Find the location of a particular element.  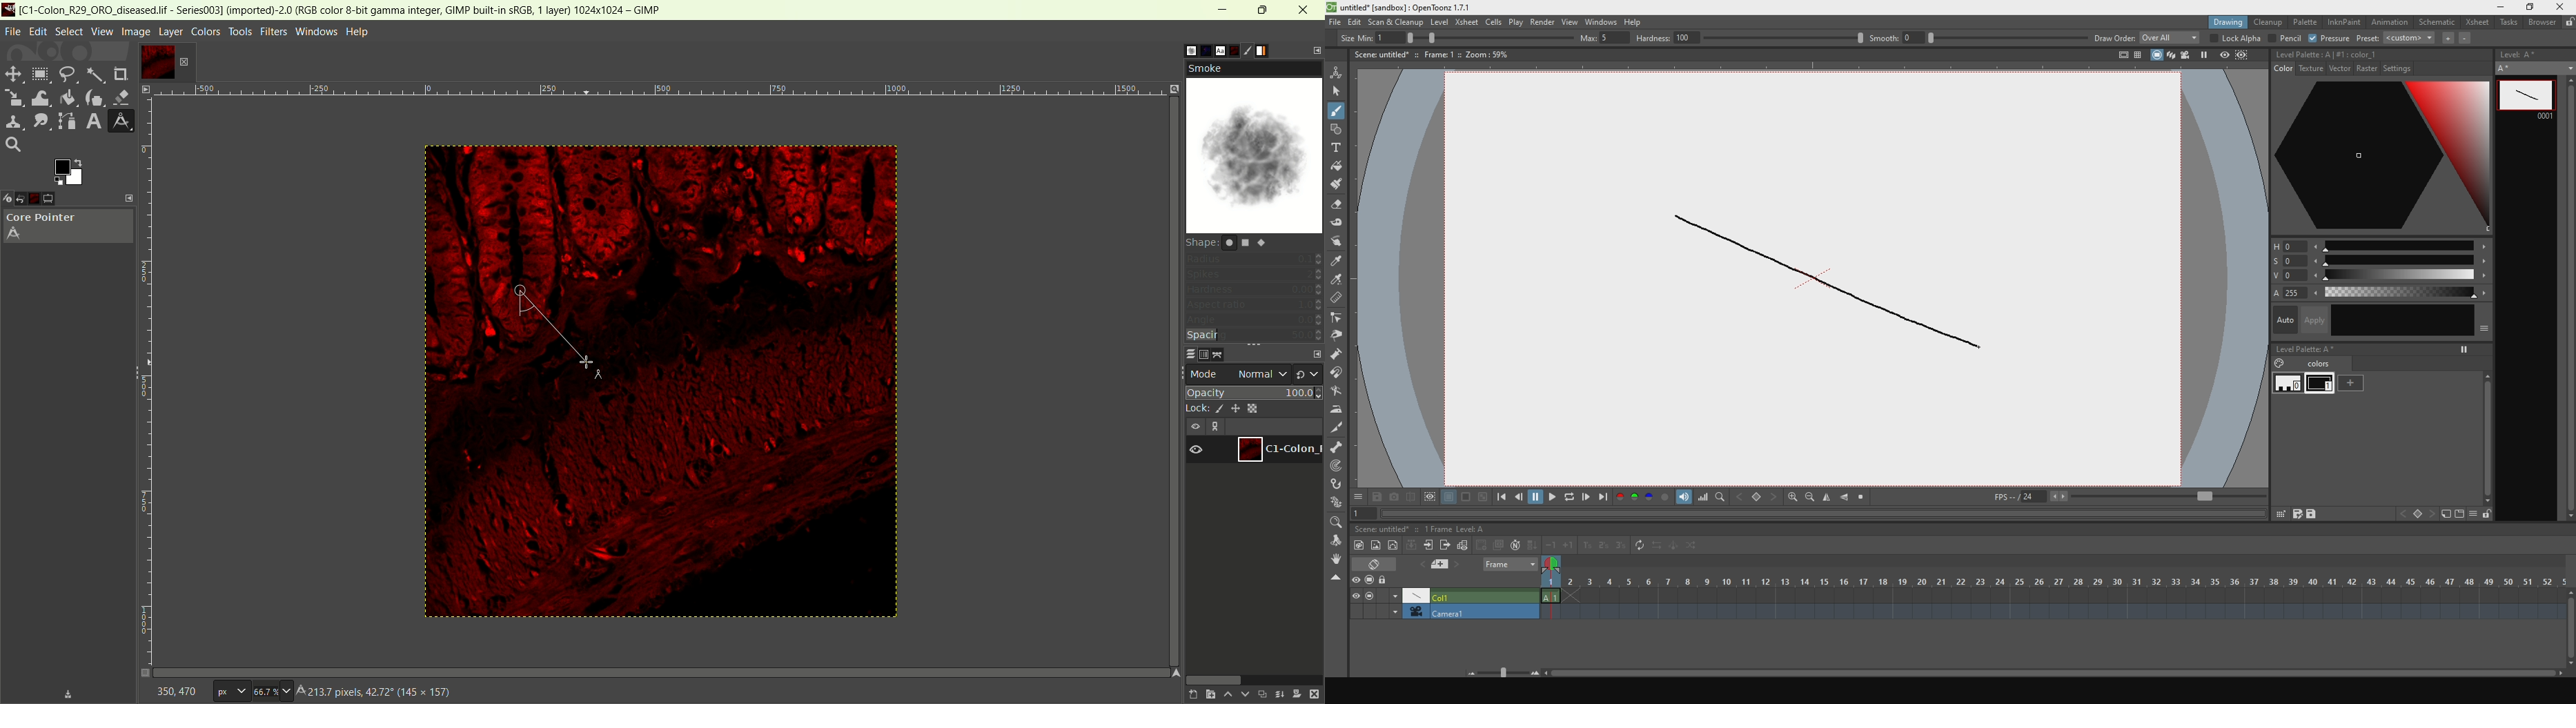

icon is located at coordinates (2416, 513).